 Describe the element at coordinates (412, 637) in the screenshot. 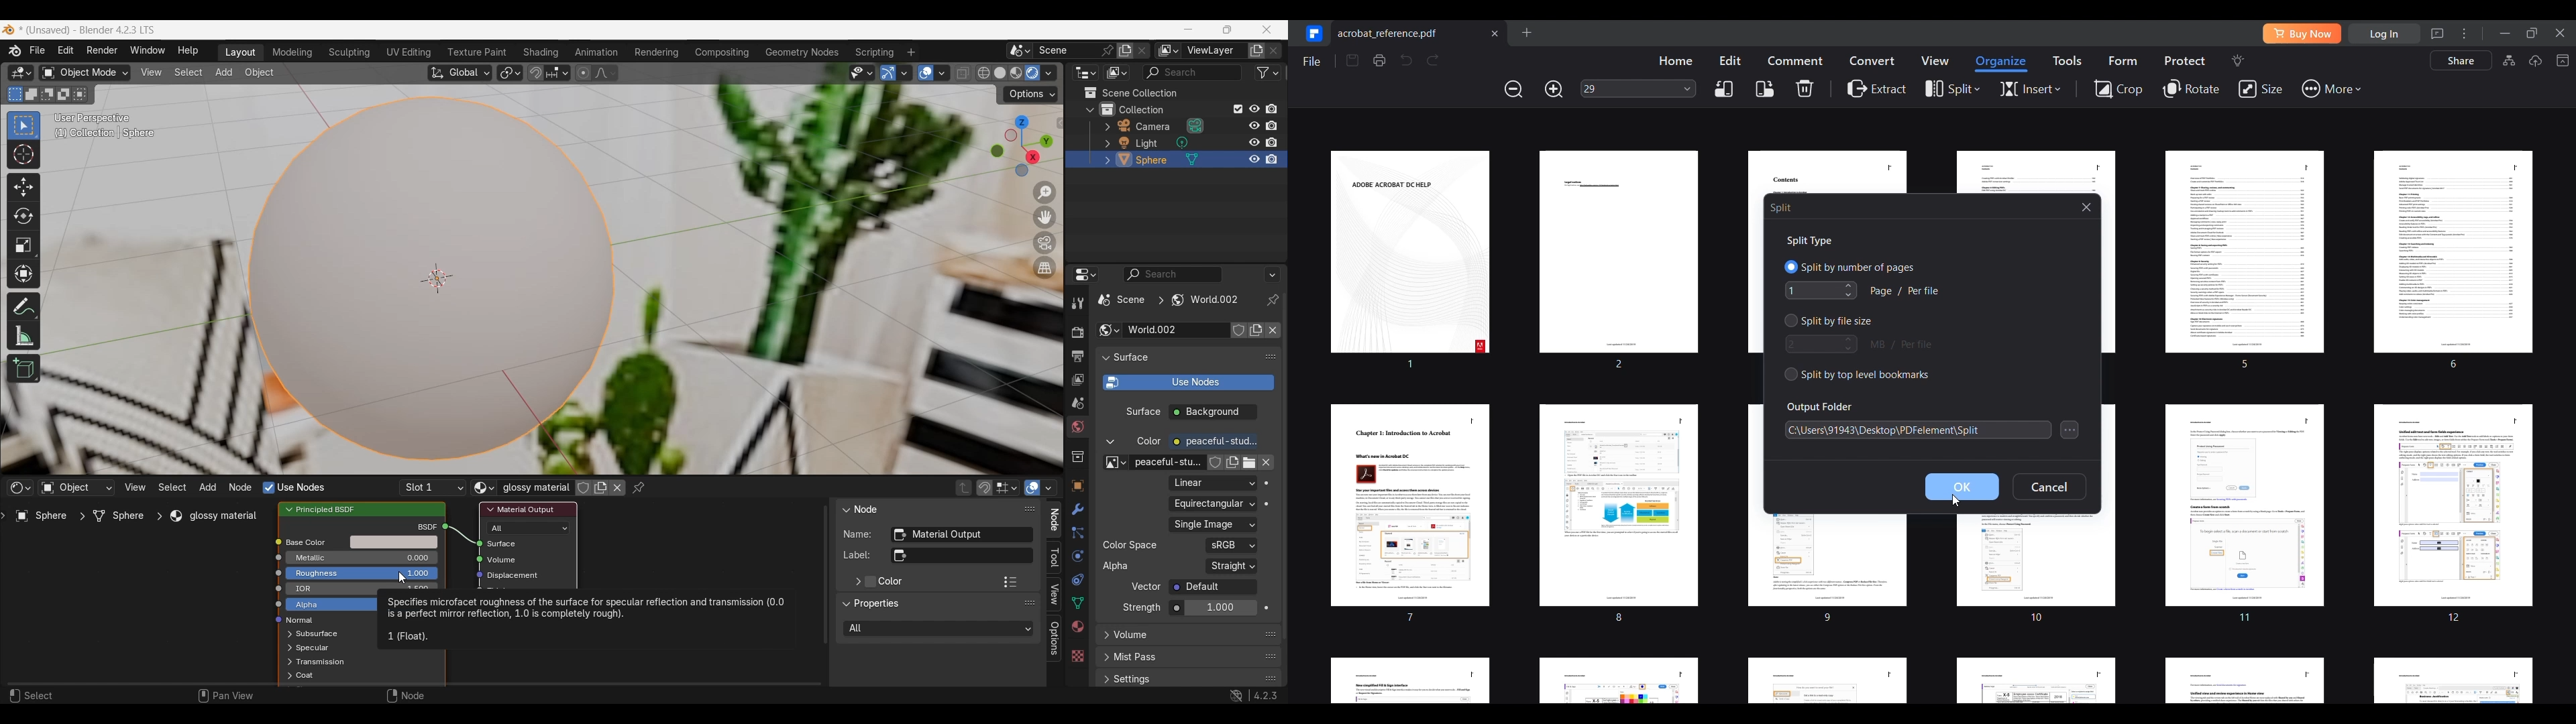

I see `1 (Float)` at that location.